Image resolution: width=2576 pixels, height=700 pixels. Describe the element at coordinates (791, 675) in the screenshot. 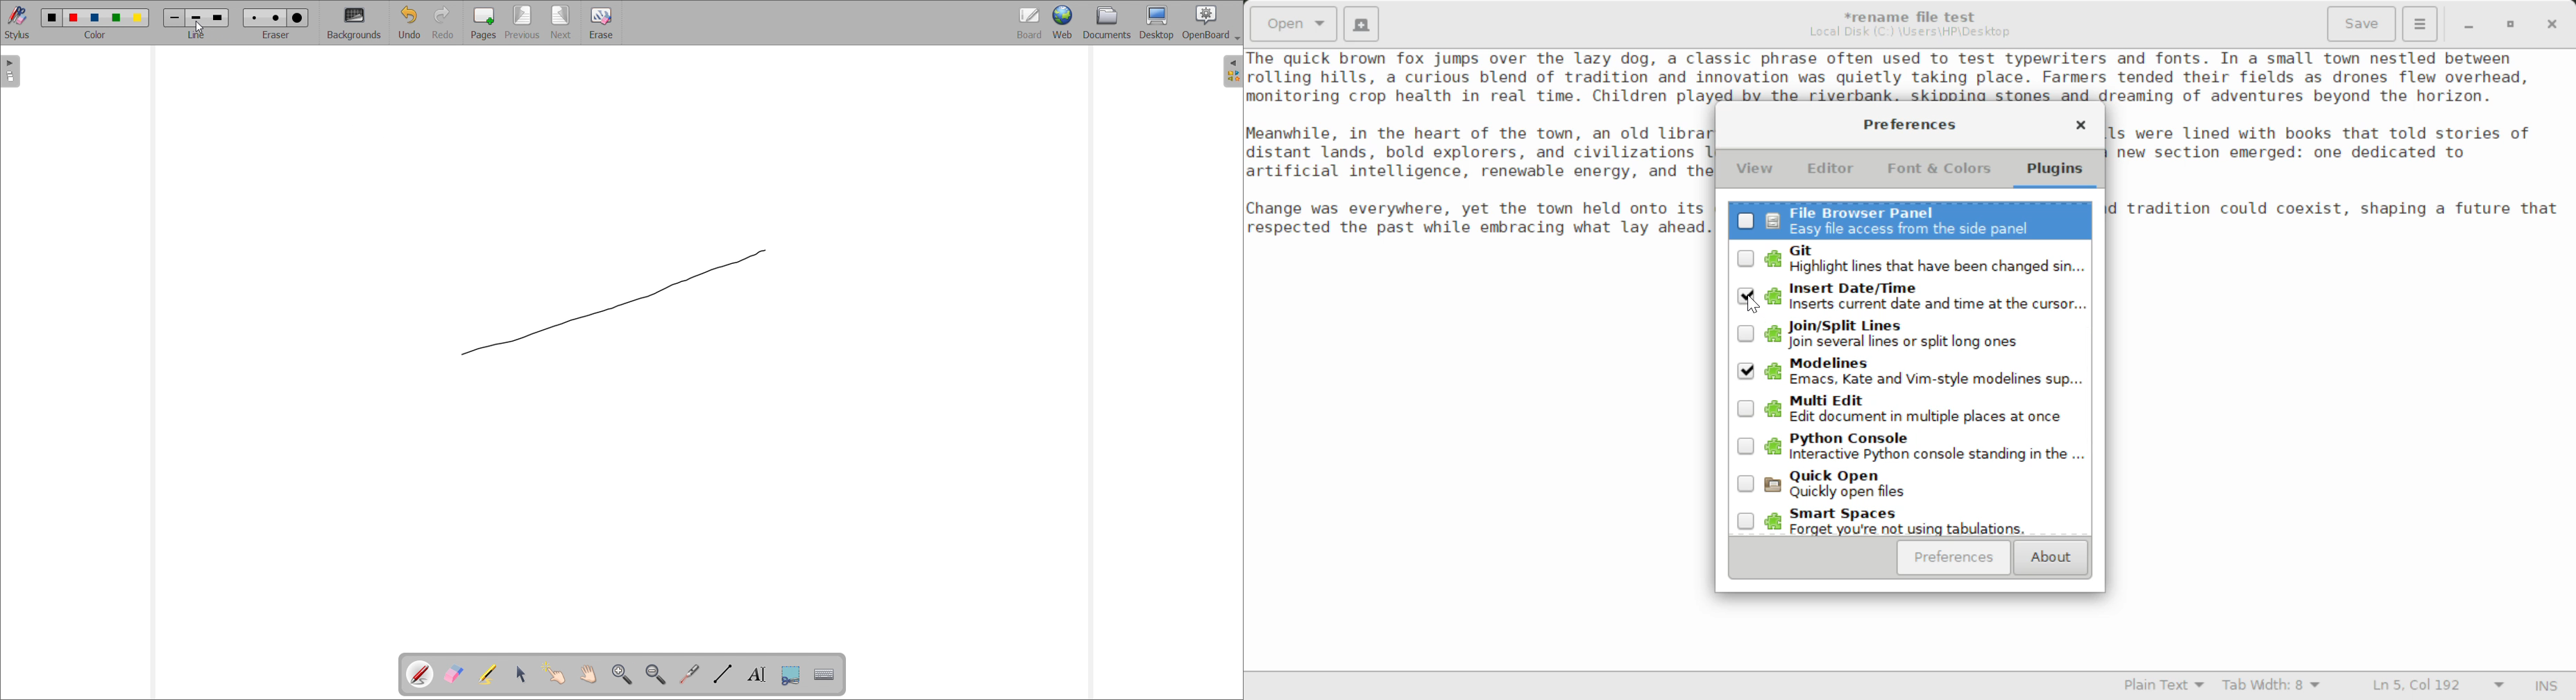

I see `capture part of the screen` at that location.